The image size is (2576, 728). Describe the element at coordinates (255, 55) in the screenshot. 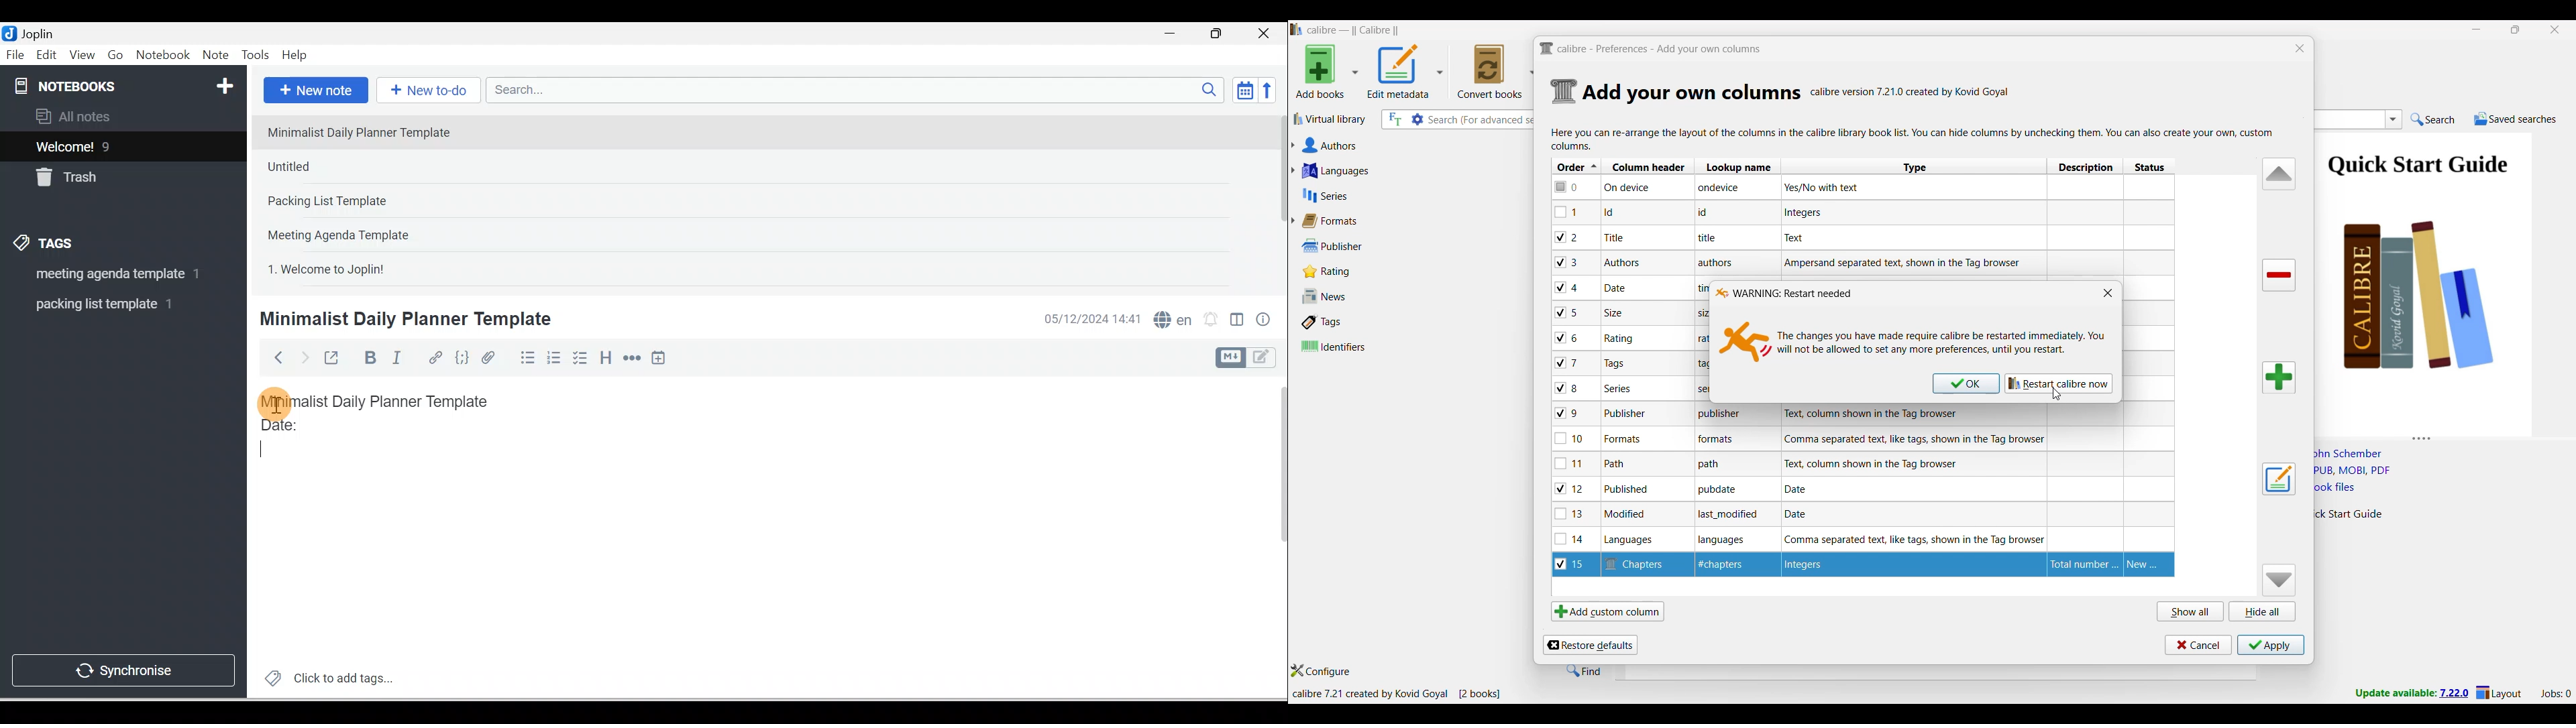

I see `Tools` at that location.